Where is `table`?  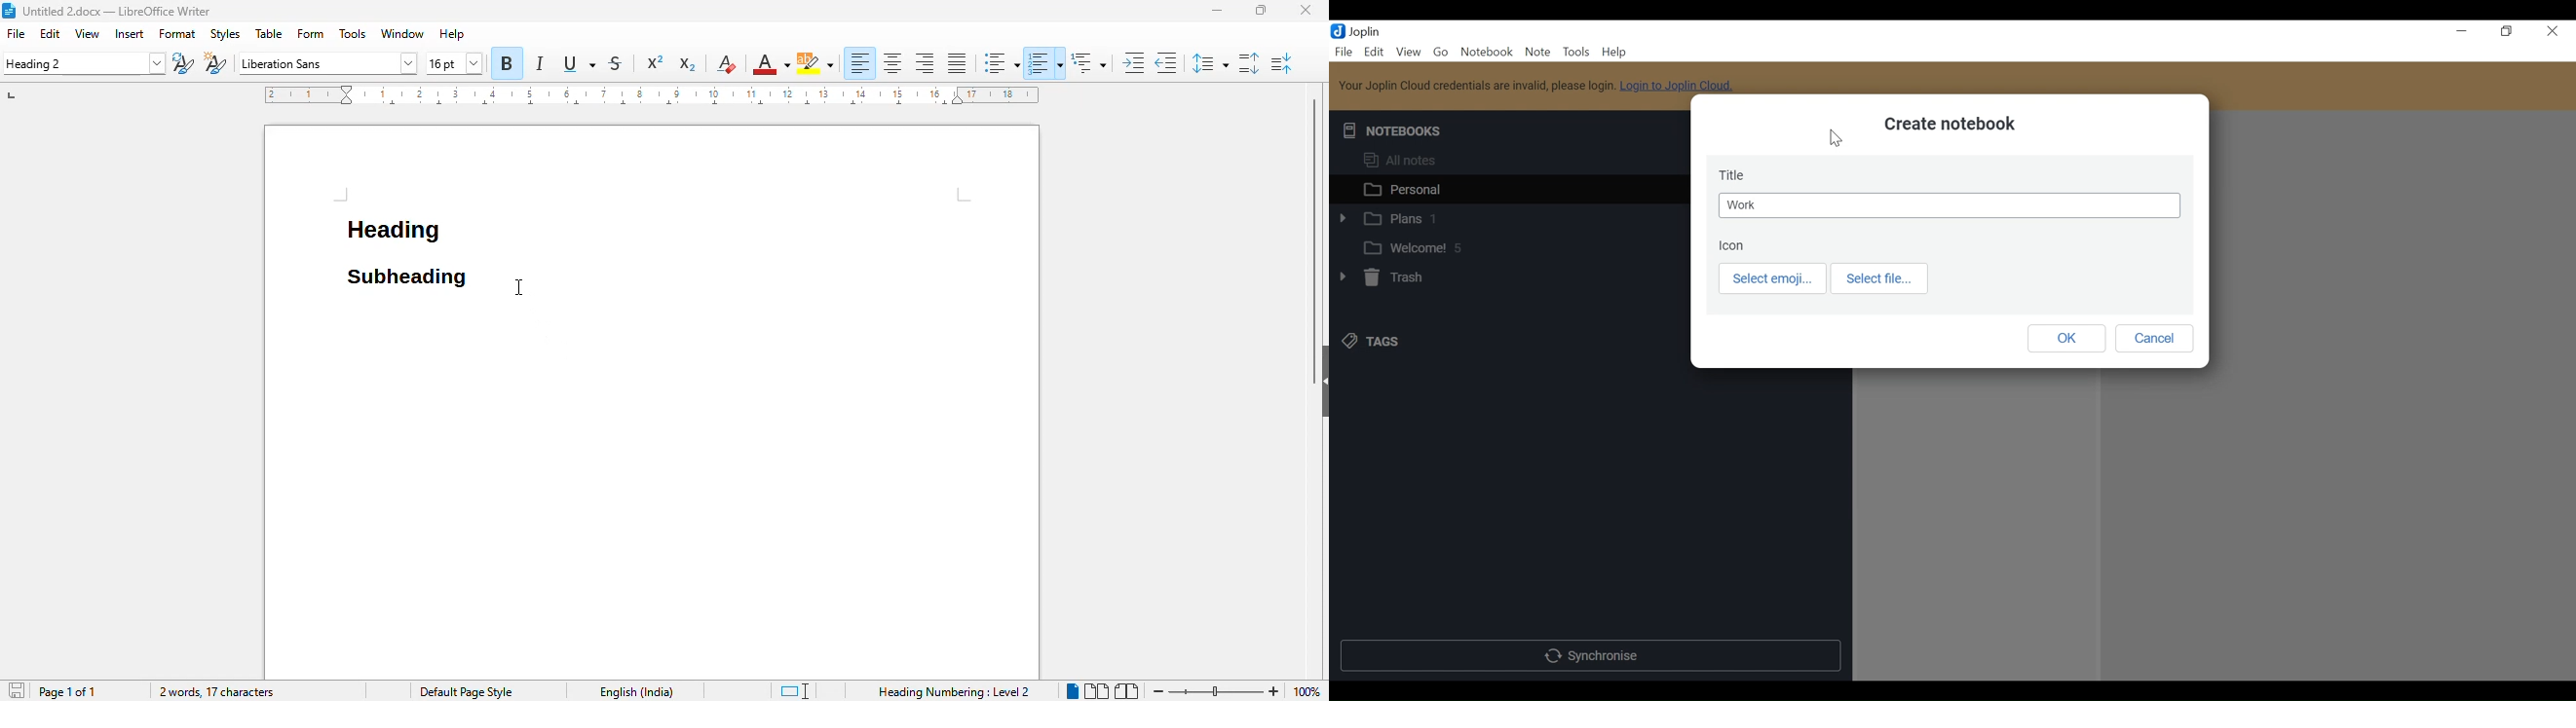
table is located at coordinates (268, 33).